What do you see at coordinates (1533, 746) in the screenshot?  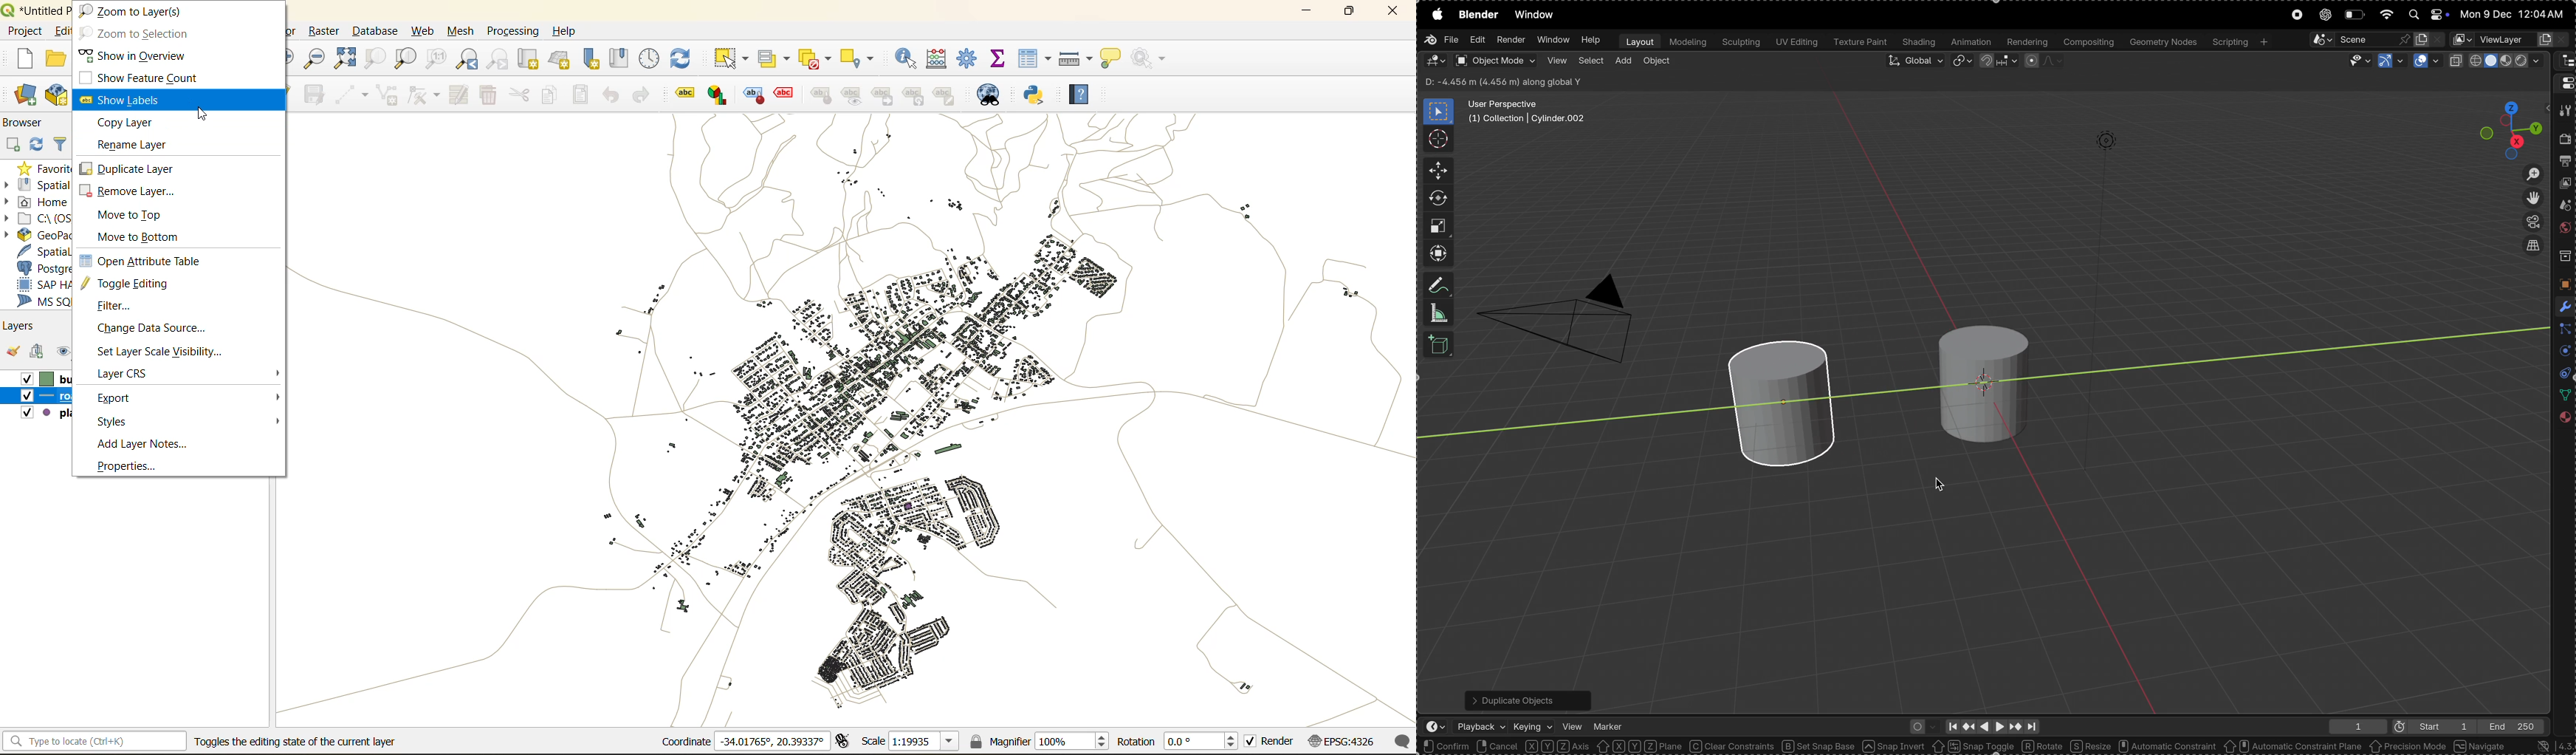 I see `Pan view` at bounding box center [1533, 746].